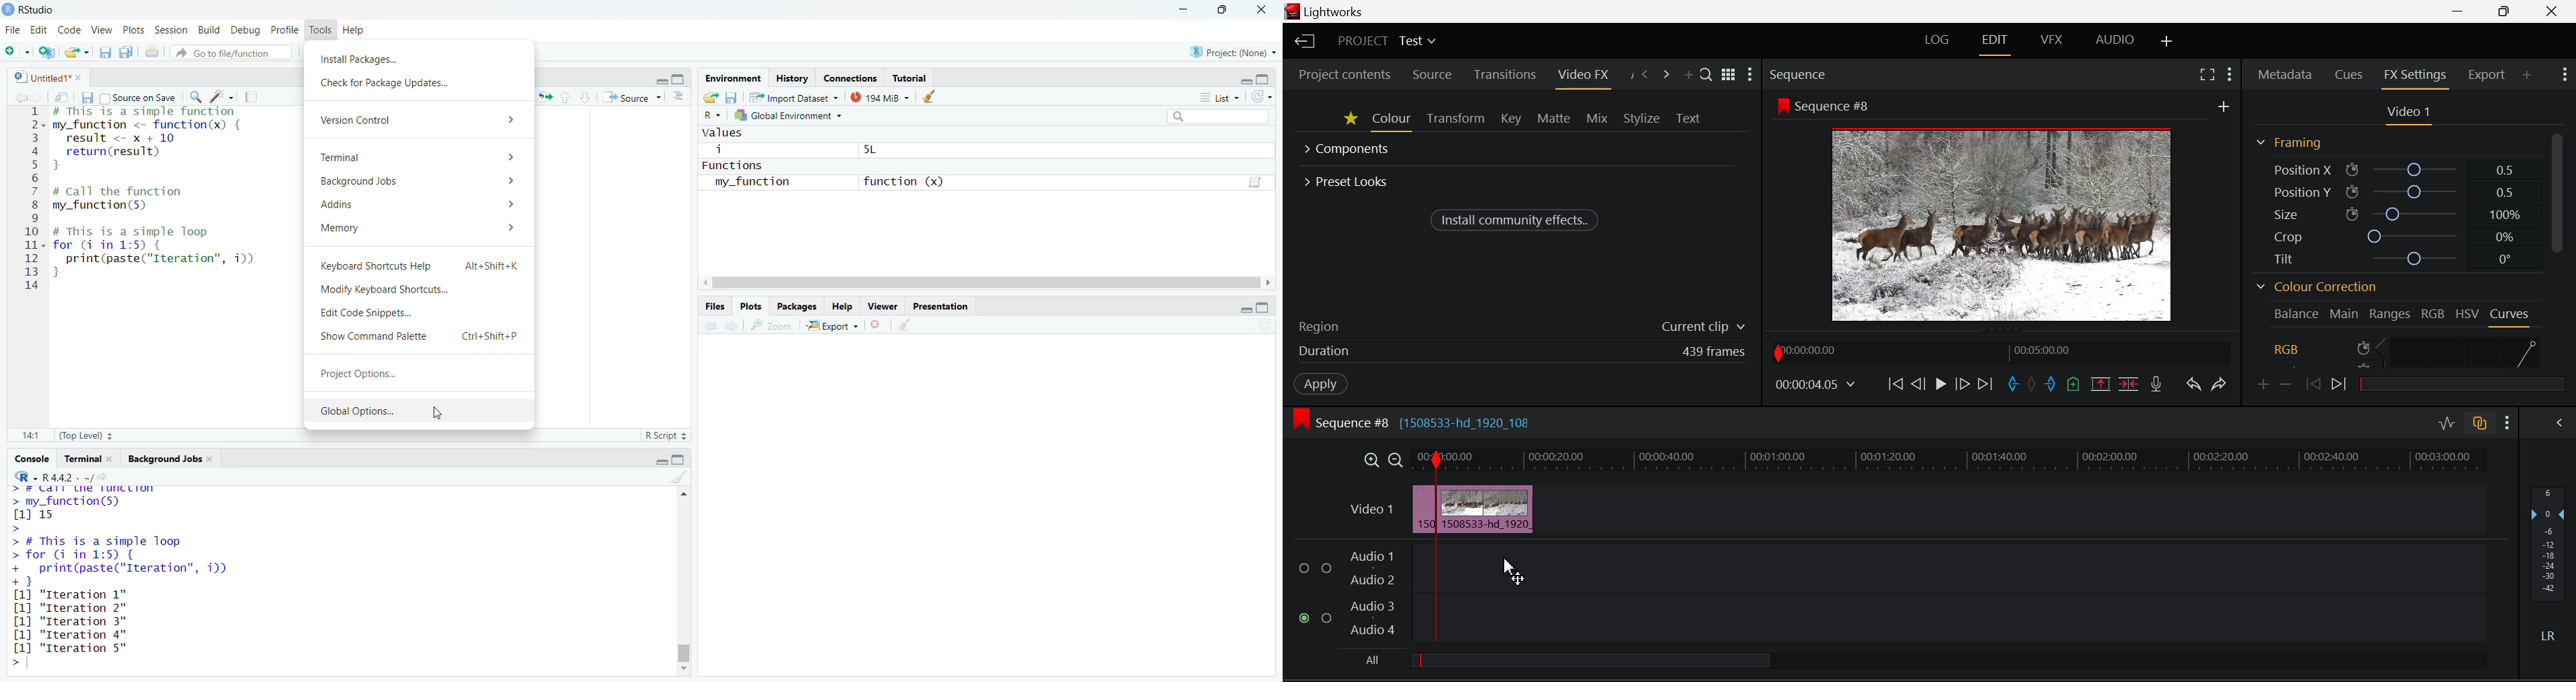 This screenshot has height=700, width=2576. Describe the element at coordinates (680, 477) in the screenshot. I see `clear console` at that location.